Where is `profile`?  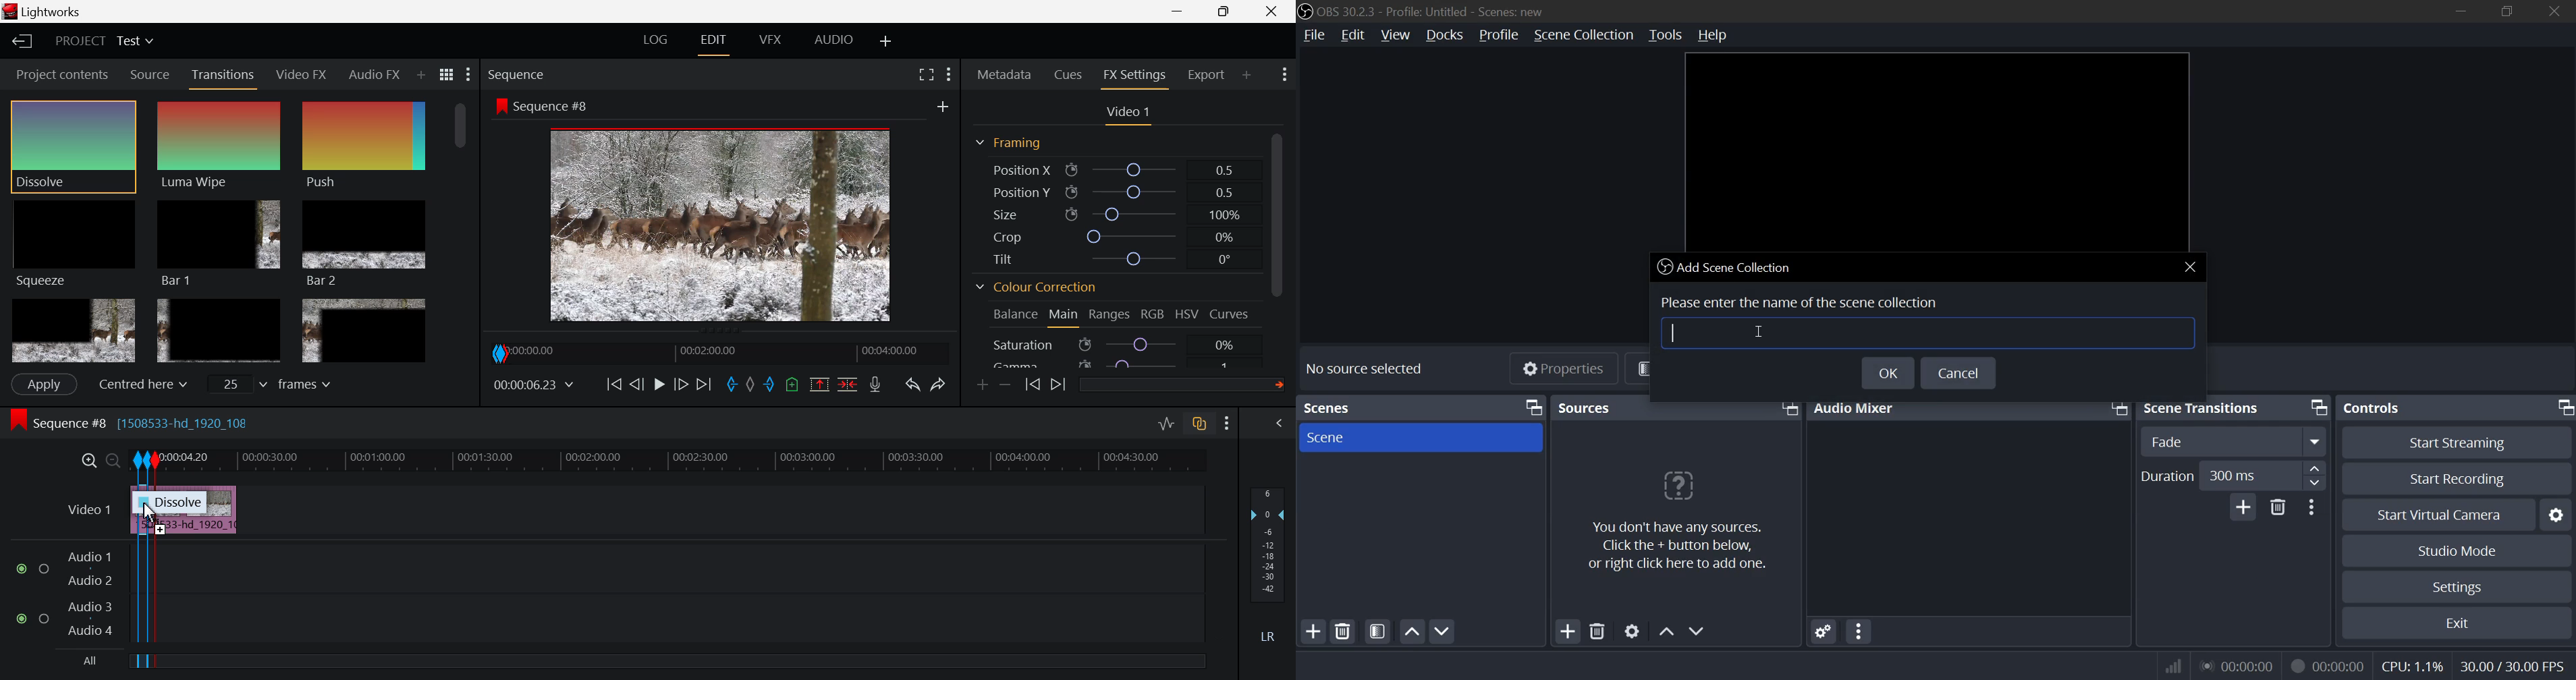 profile is located at coordinates (1497, 35).